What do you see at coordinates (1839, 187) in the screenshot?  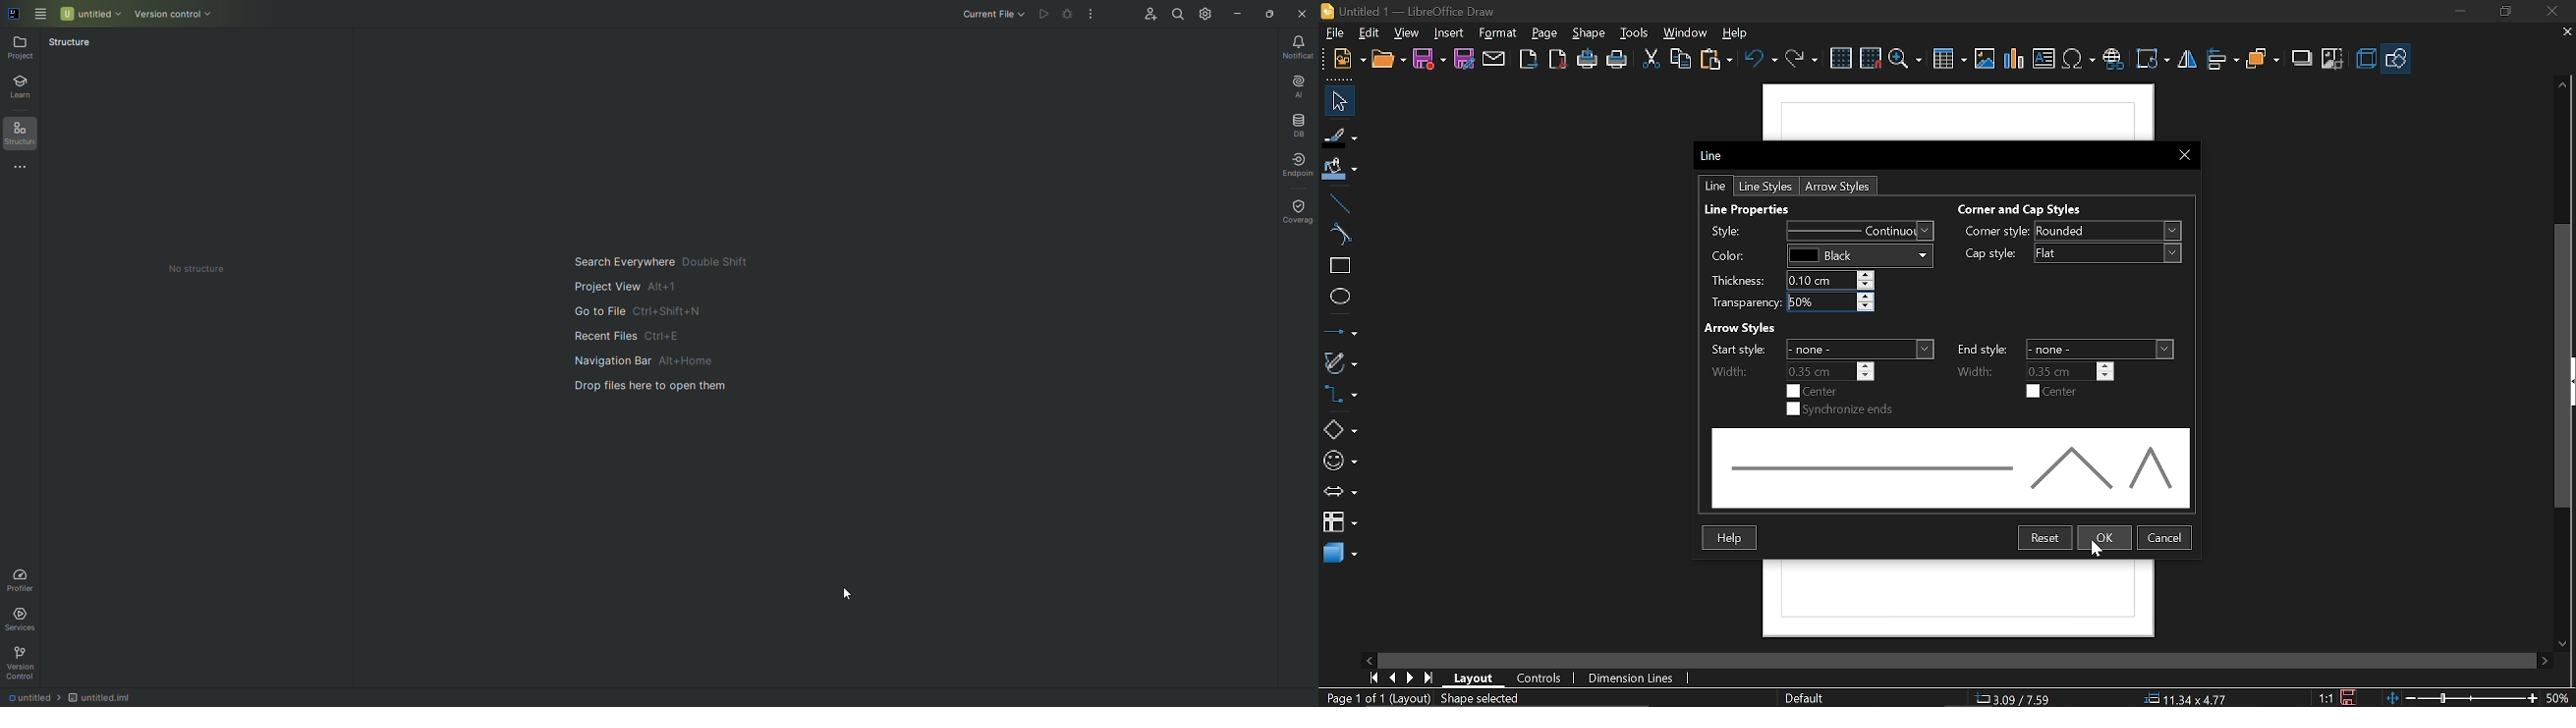 I see `Arrow styles` at bounding box center [1839, 187].